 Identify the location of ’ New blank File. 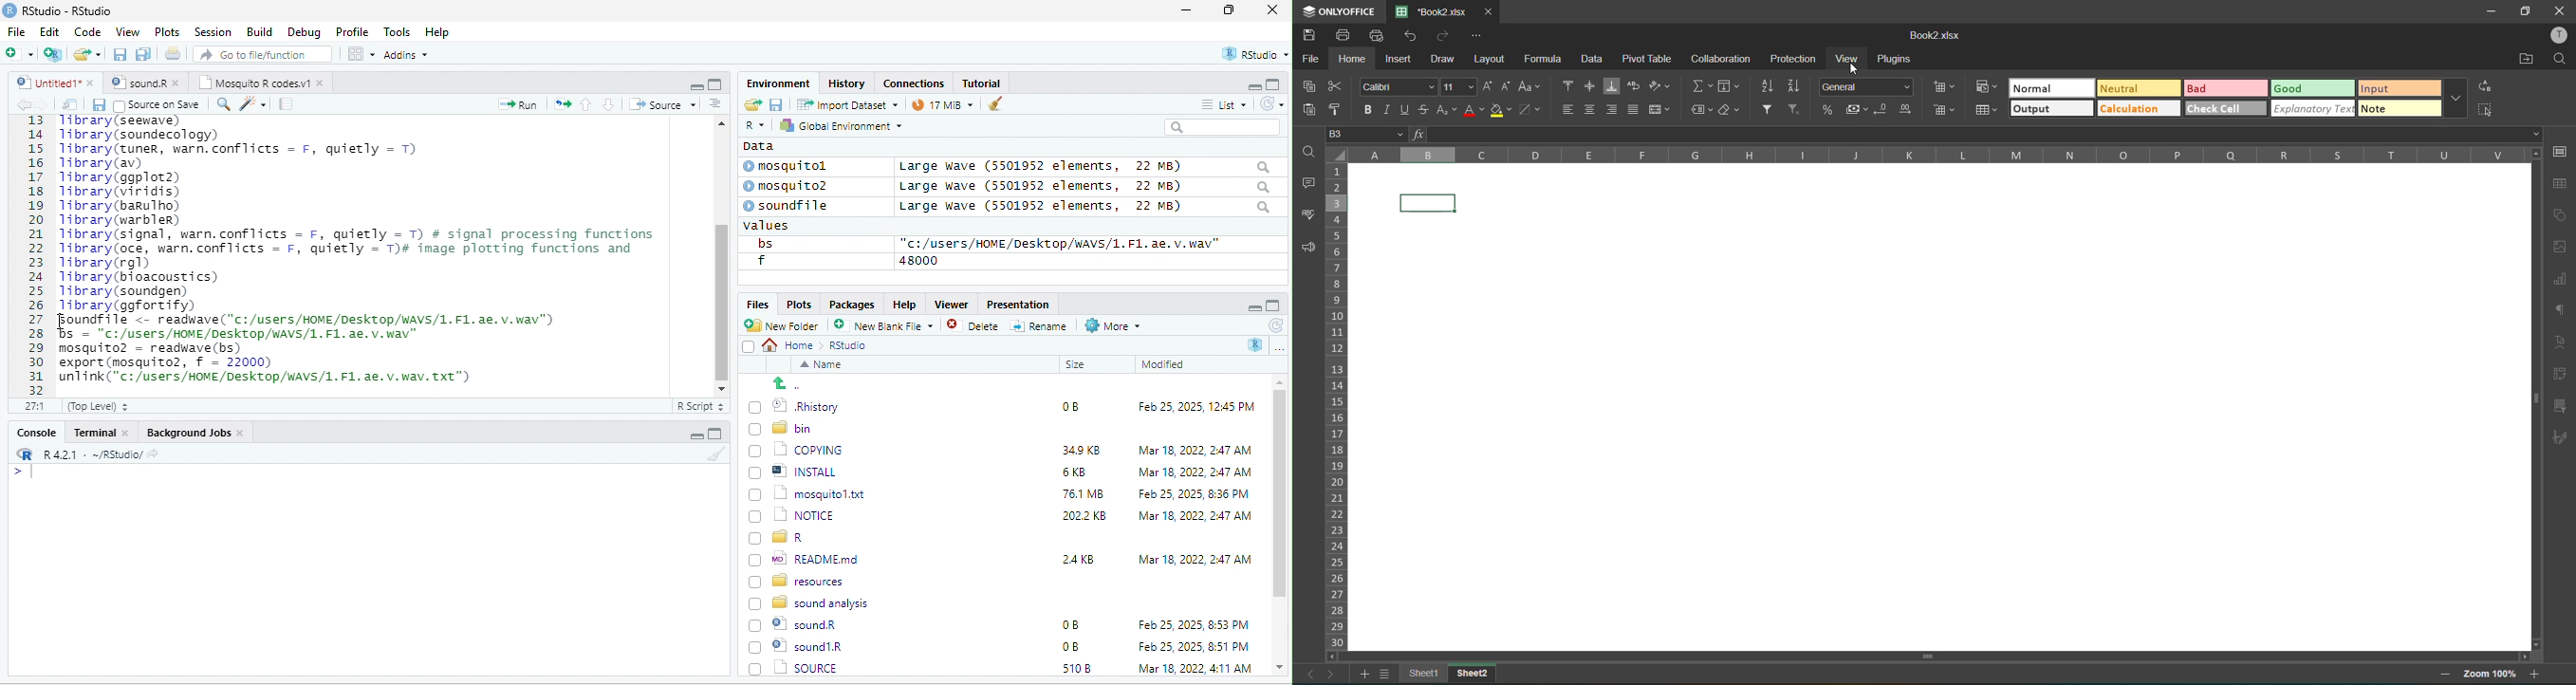
(889, 328).